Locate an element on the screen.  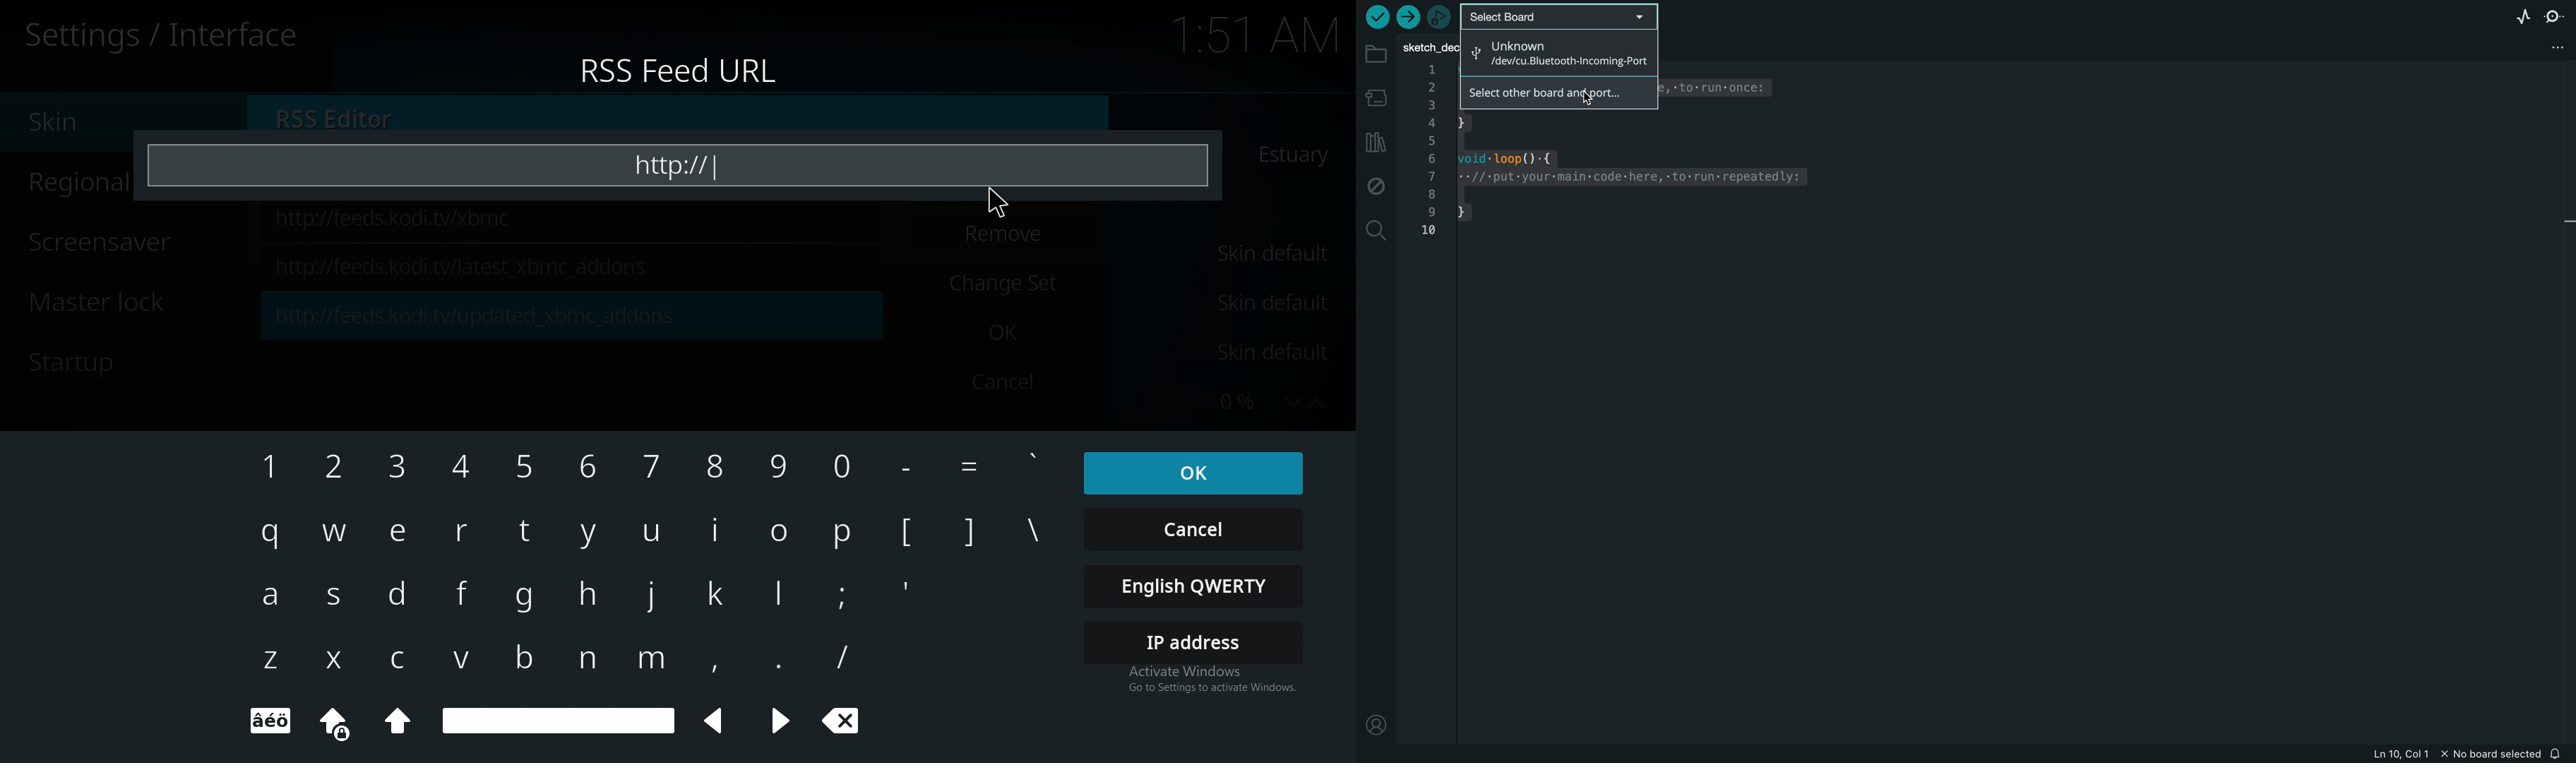
keyboard Input is located at coordinates (588, 533).